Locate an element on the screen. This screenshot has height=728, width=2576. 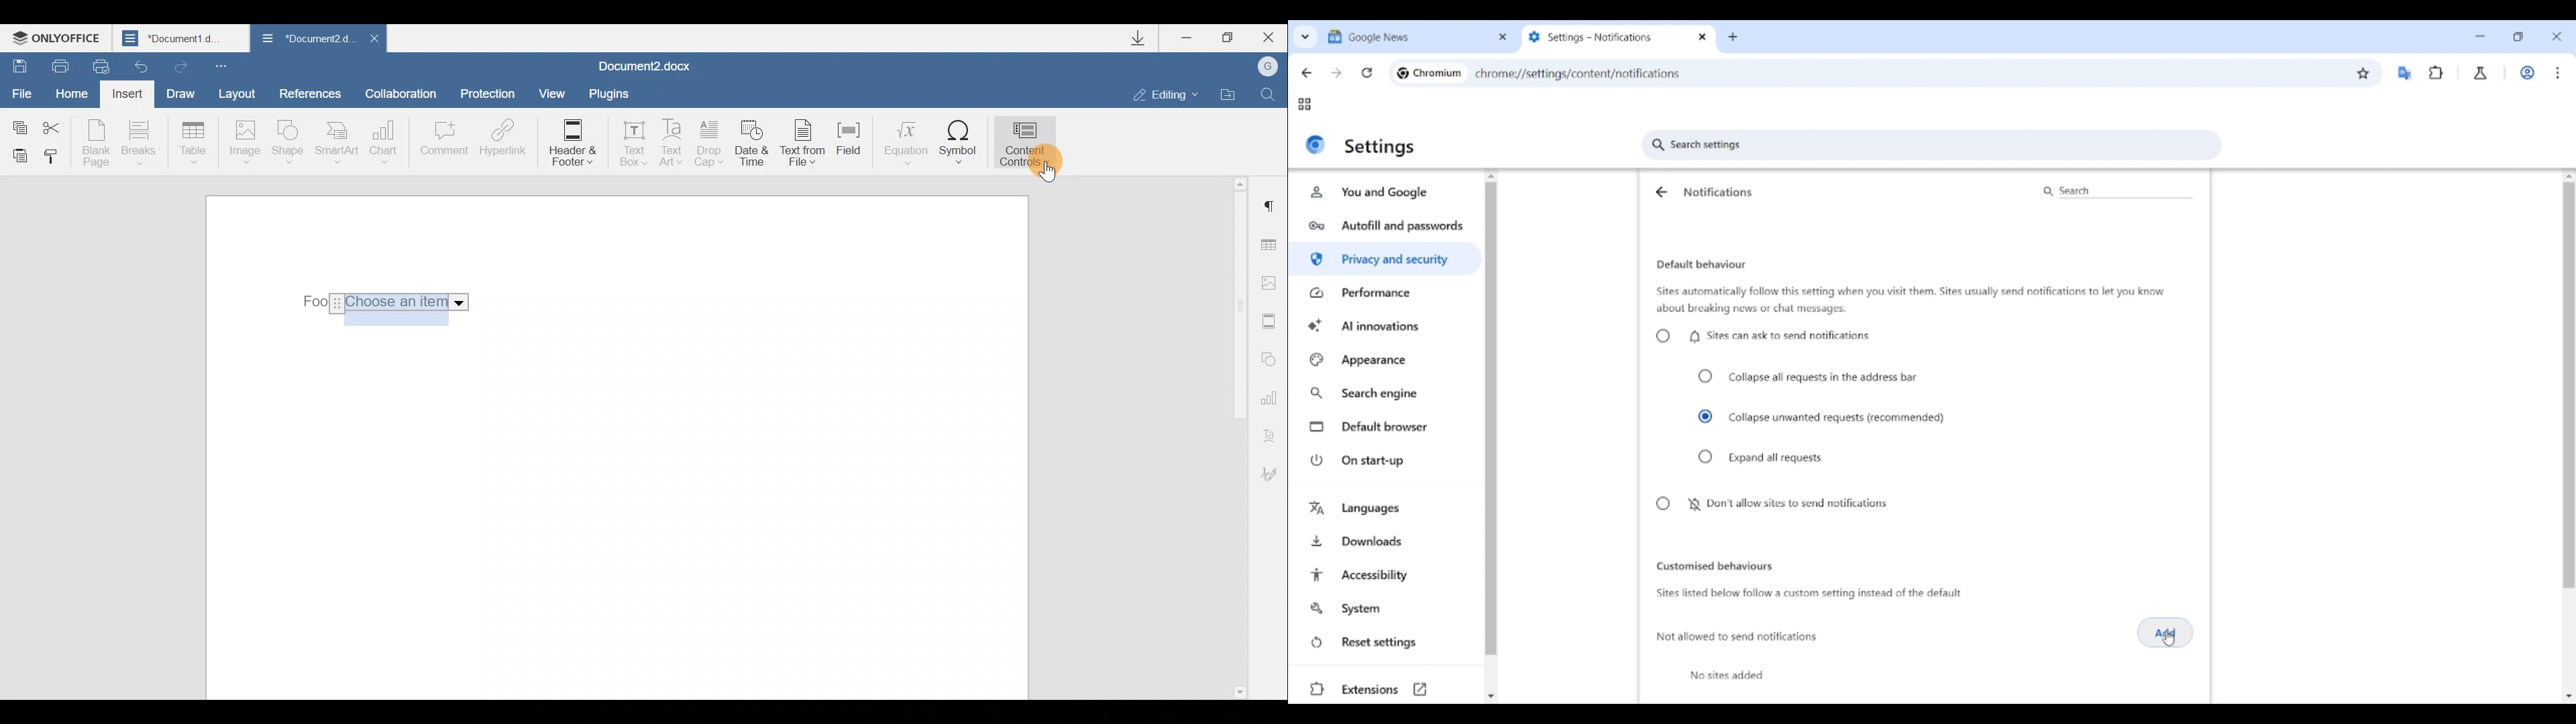
Tab groups is located at coordinates (1304, 105).